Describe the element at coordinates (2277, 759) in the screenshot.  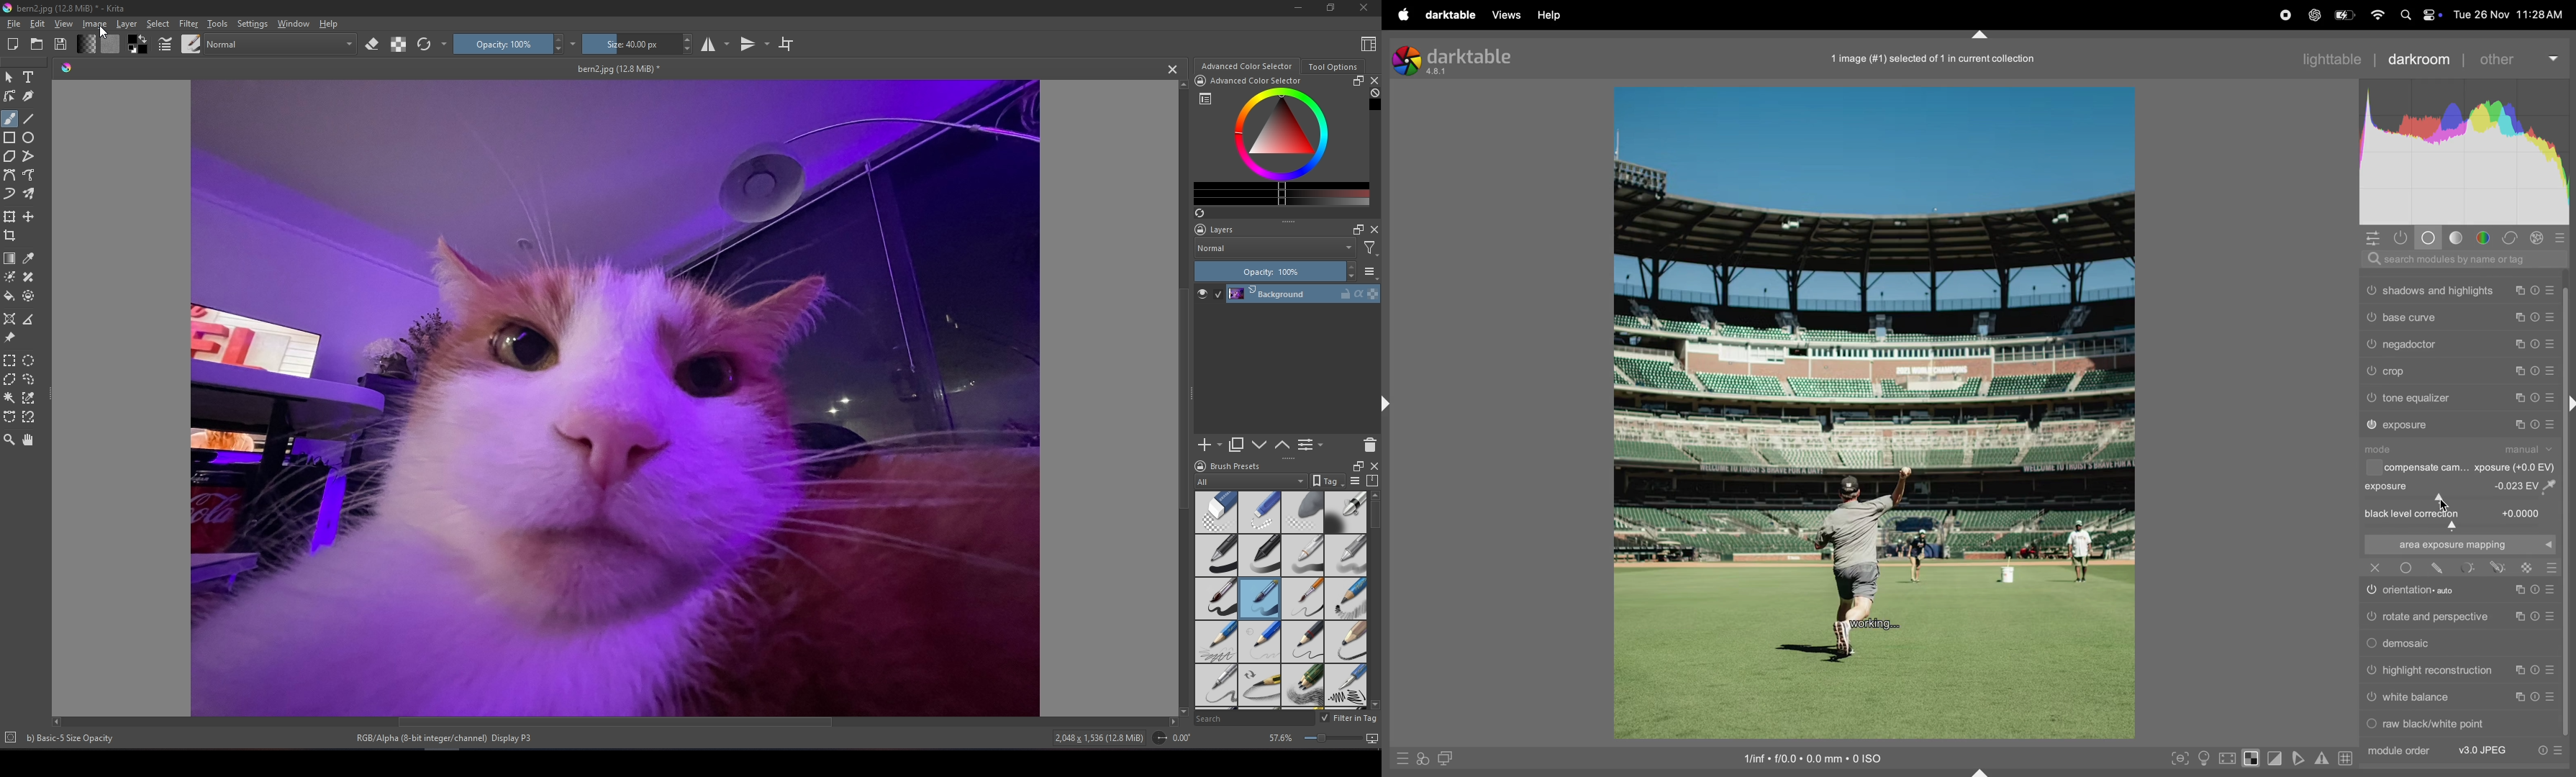
I see `toggle clipping indication` at that location.